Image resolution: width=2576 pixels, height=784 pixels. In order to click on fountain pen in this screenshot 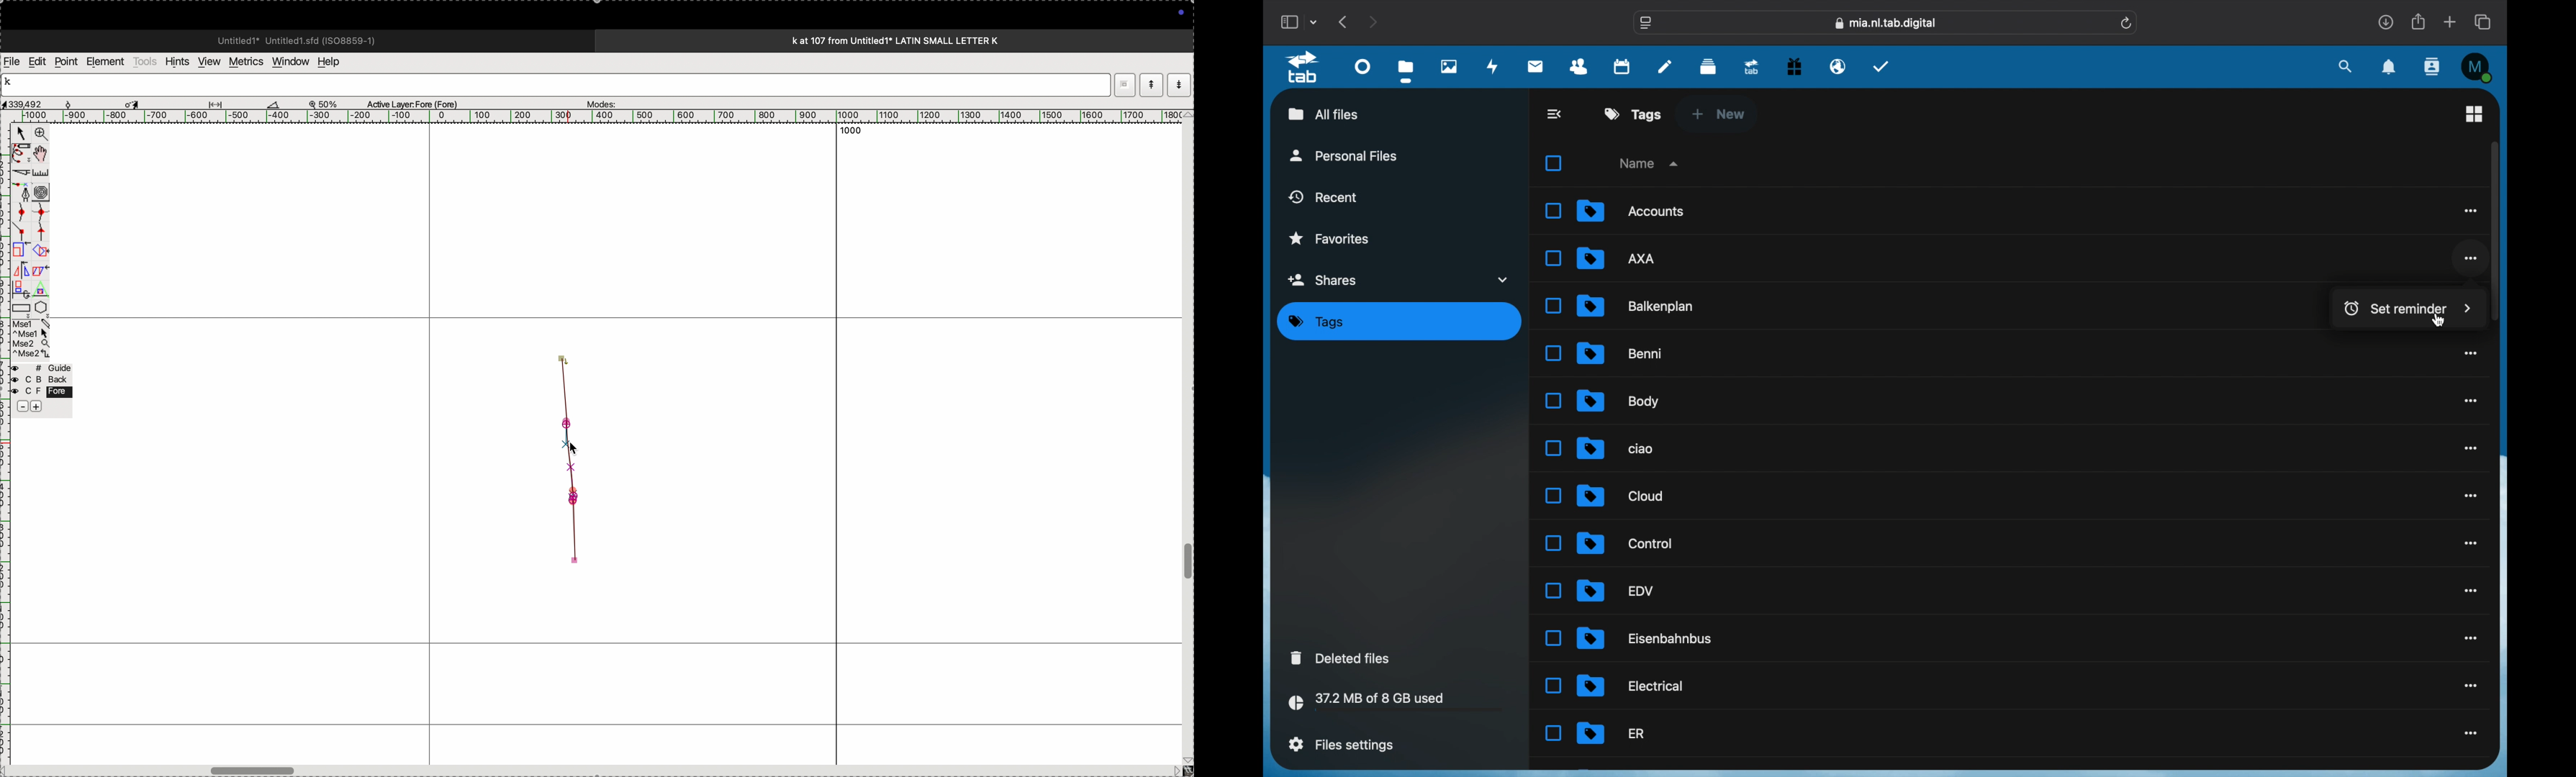, I will do `click(24, 192)`.